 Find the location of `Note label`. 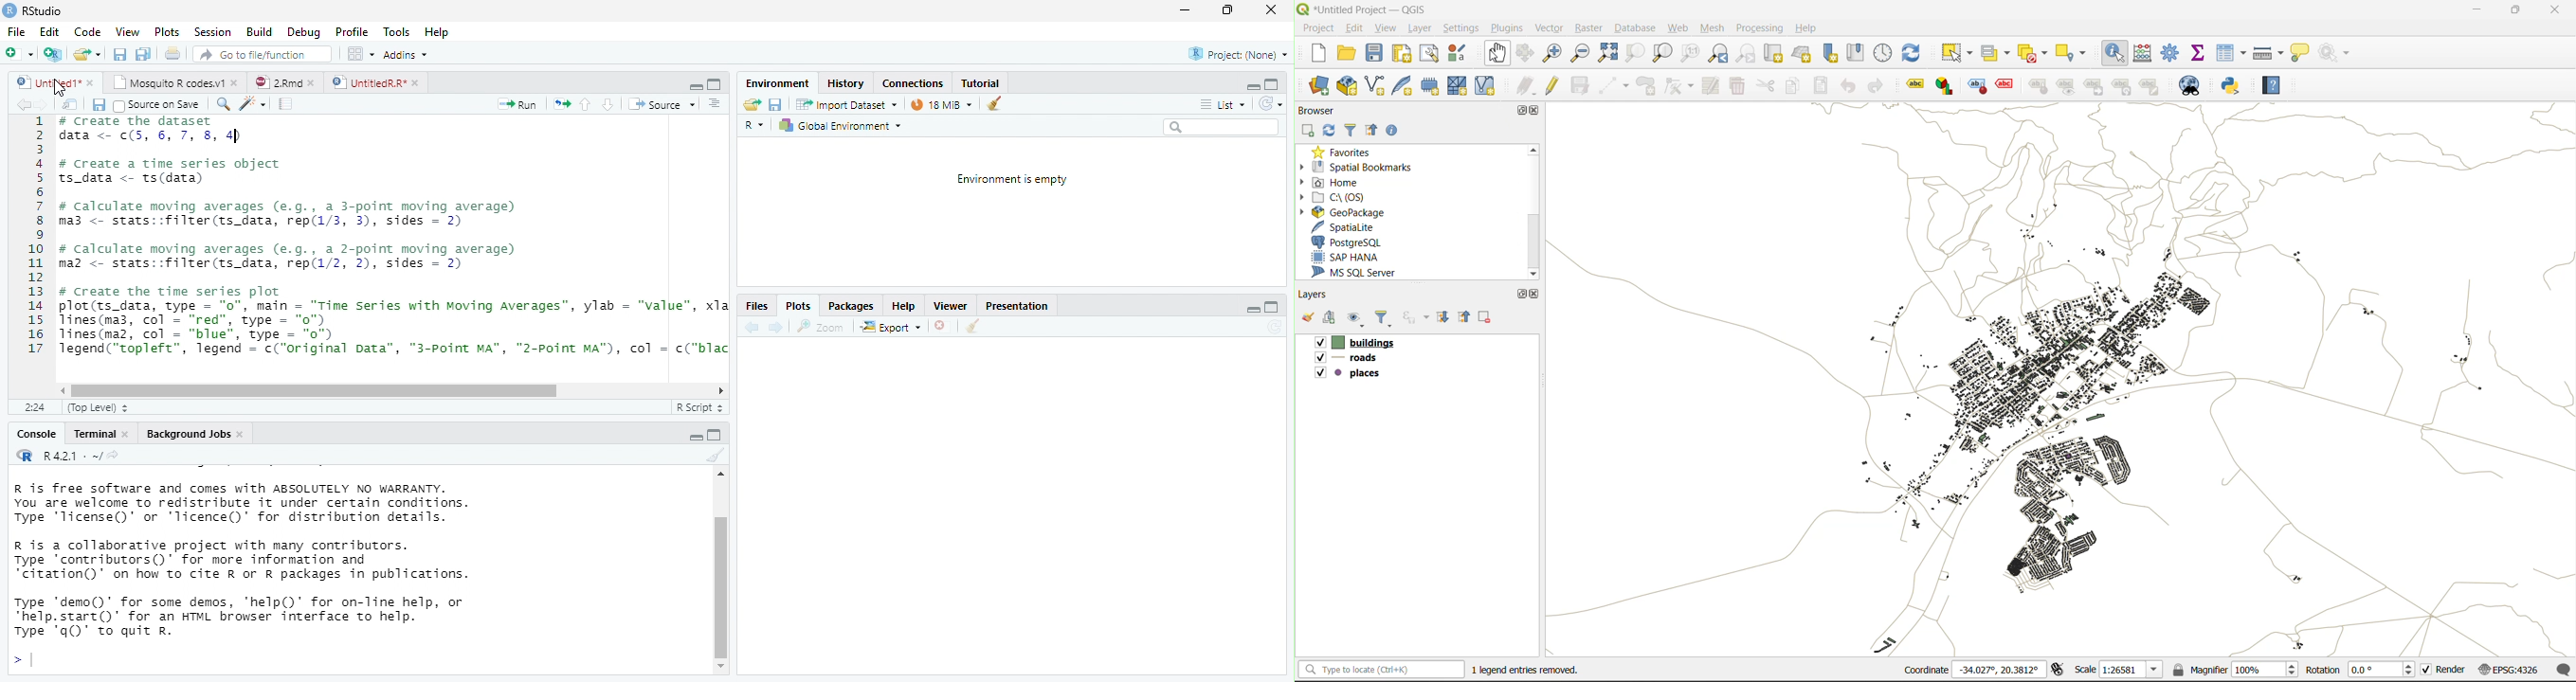

Note label is located at coordinates (2153, 85).